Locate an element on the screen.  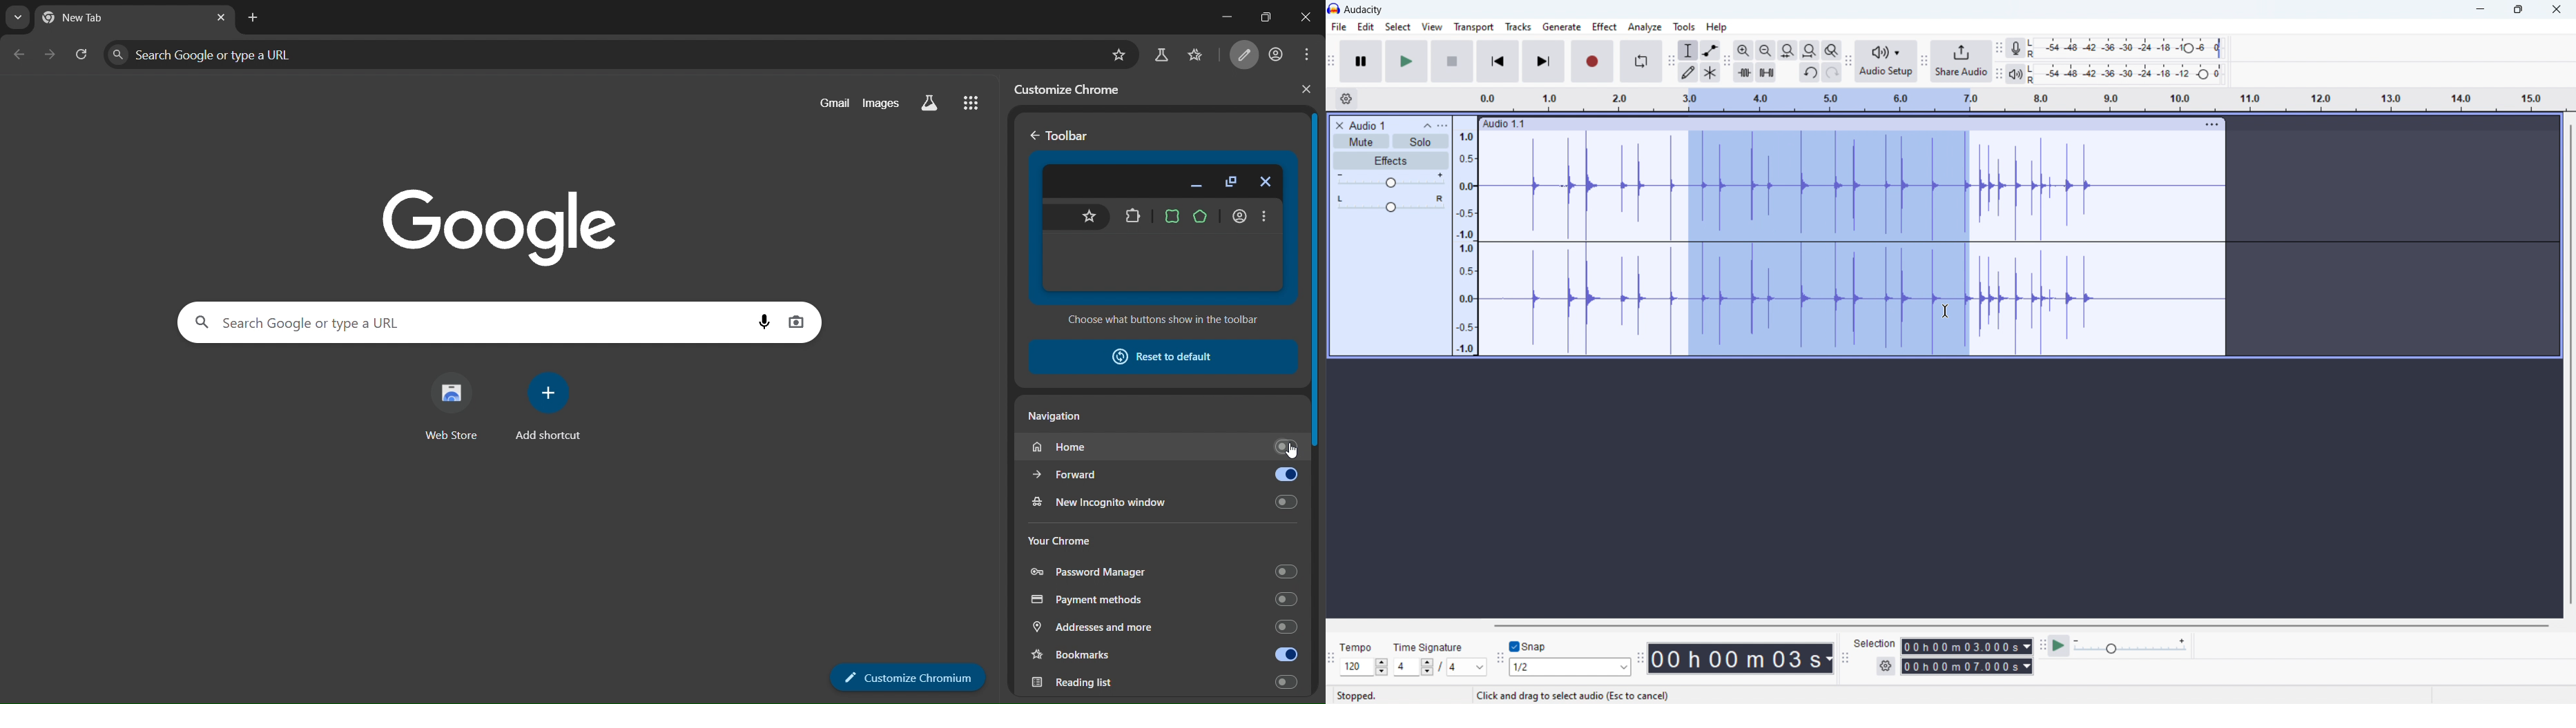
vertical scrollbar is located at coordinates (2571, 364).